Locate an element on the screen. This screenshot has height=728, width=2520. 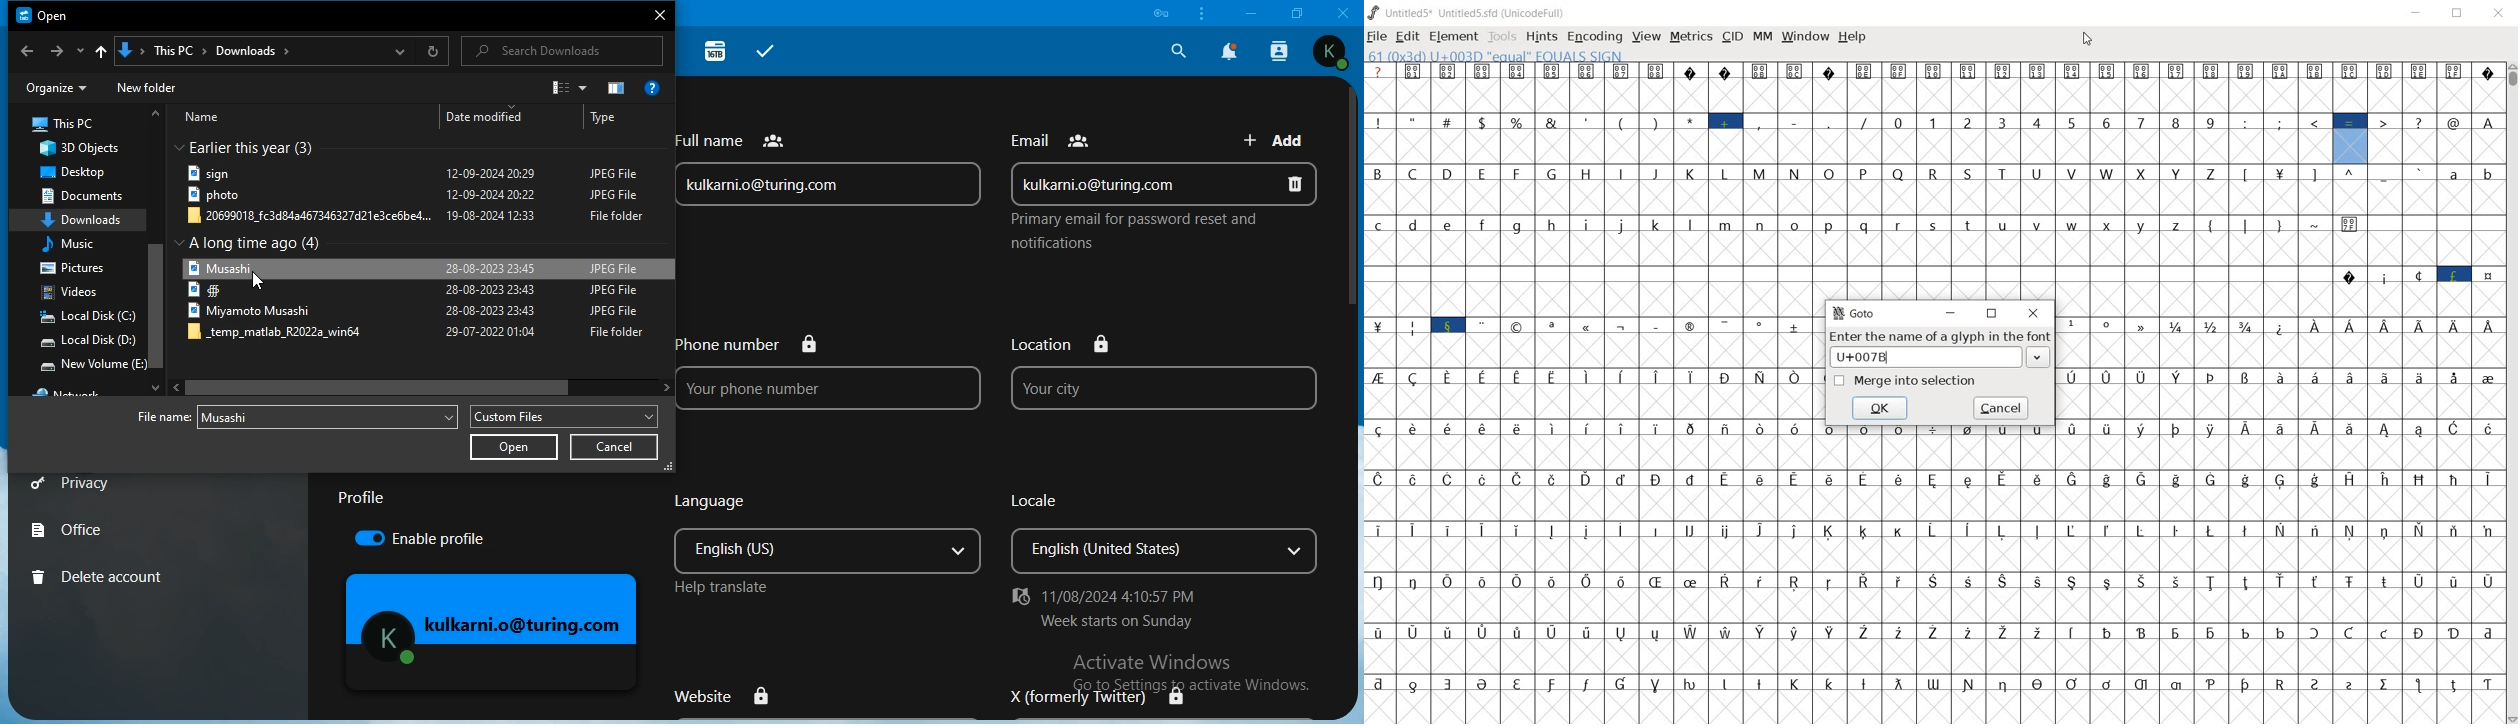
 is located at coordinates (100, 51).